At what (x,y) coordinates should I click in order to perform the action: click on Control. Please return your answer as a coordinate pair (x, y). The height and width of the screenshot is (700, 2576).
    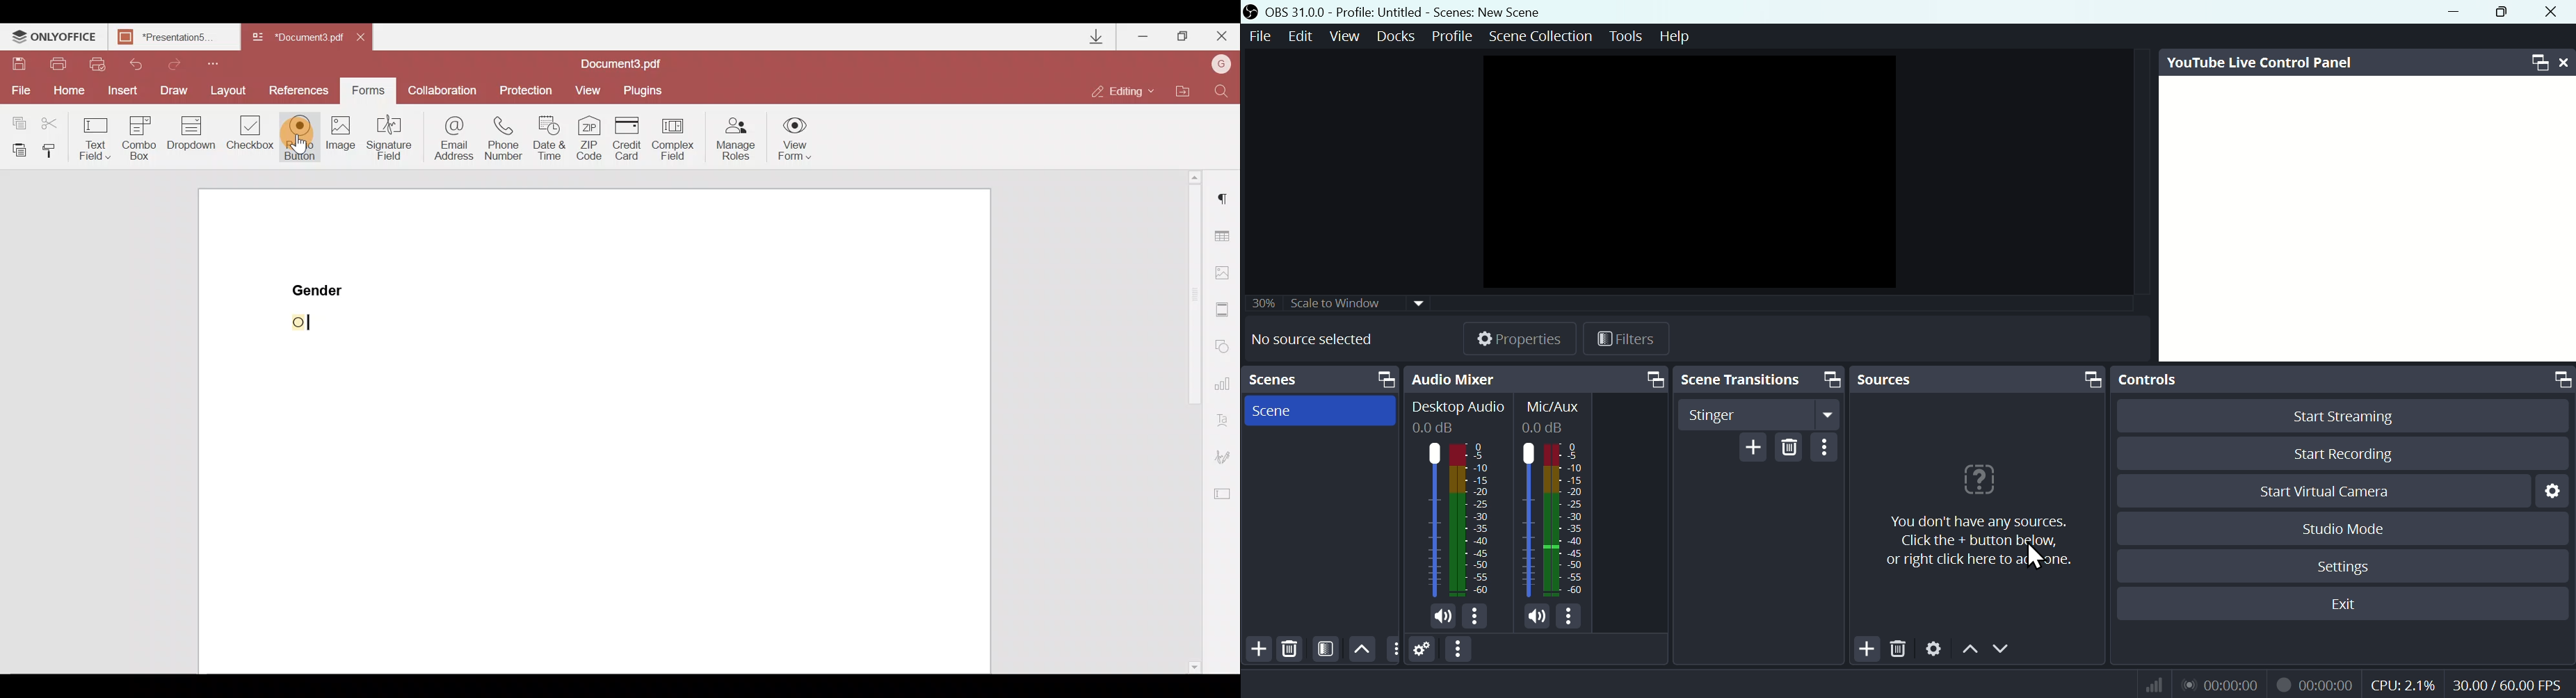
    Looking at the image, I should click on (2157, 380).